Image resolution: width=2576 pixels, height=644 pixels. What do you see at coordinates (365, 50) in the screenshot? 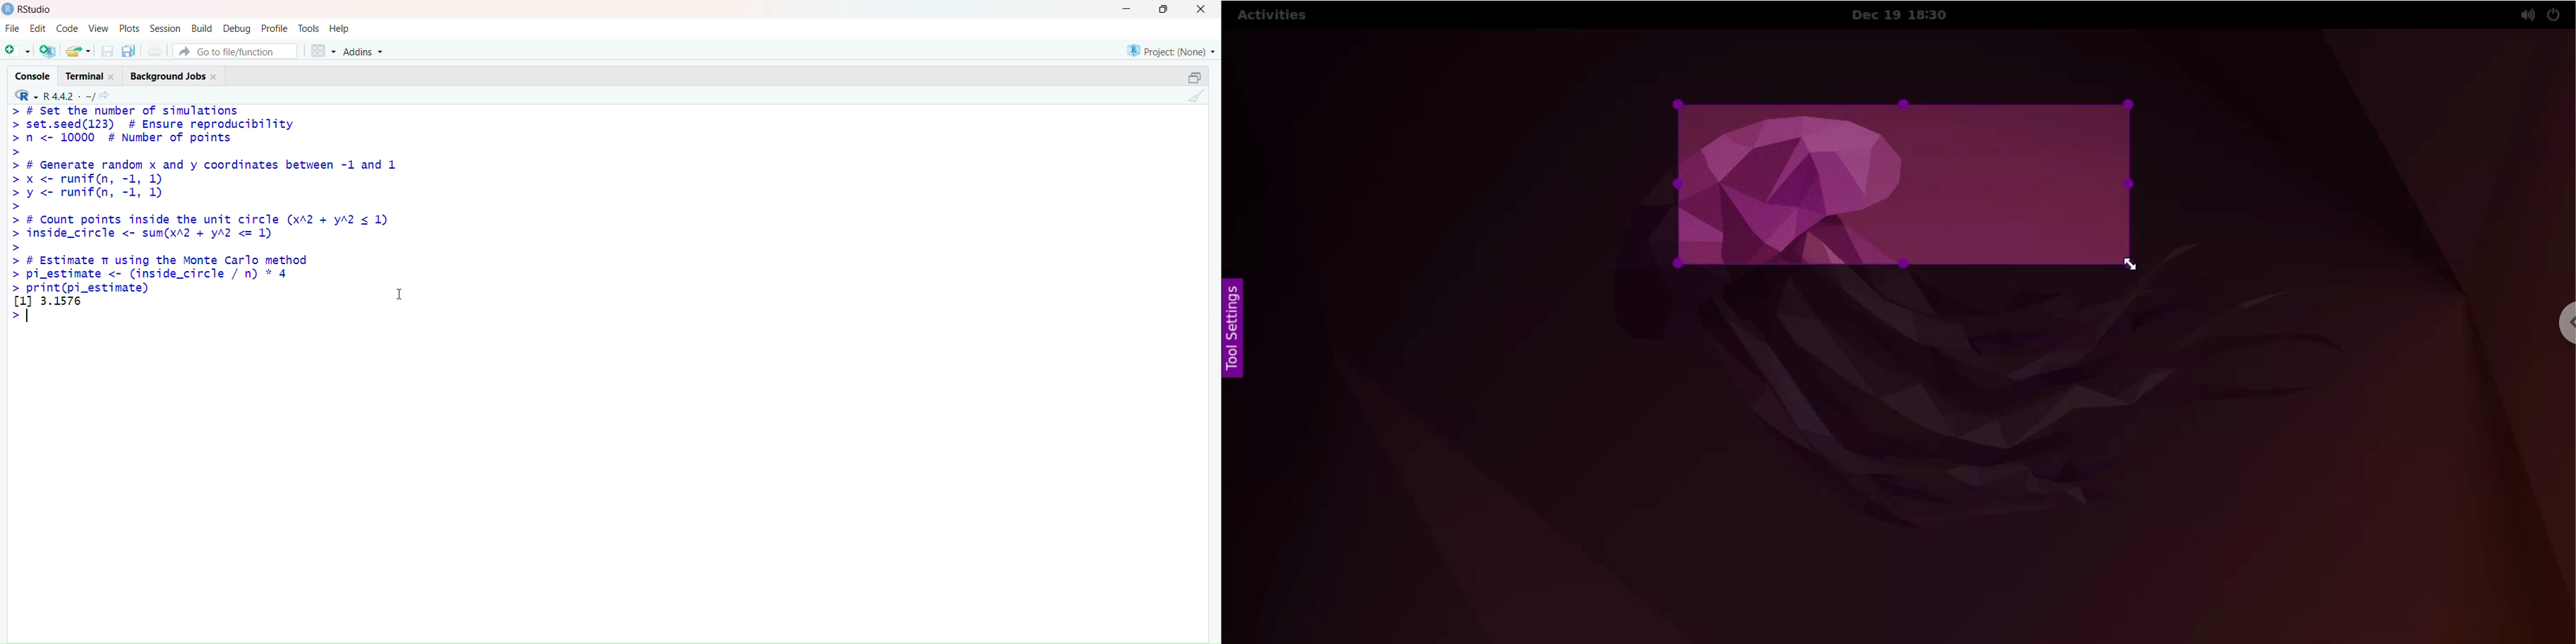
I see `Addins` at bounding box center [365, 50].